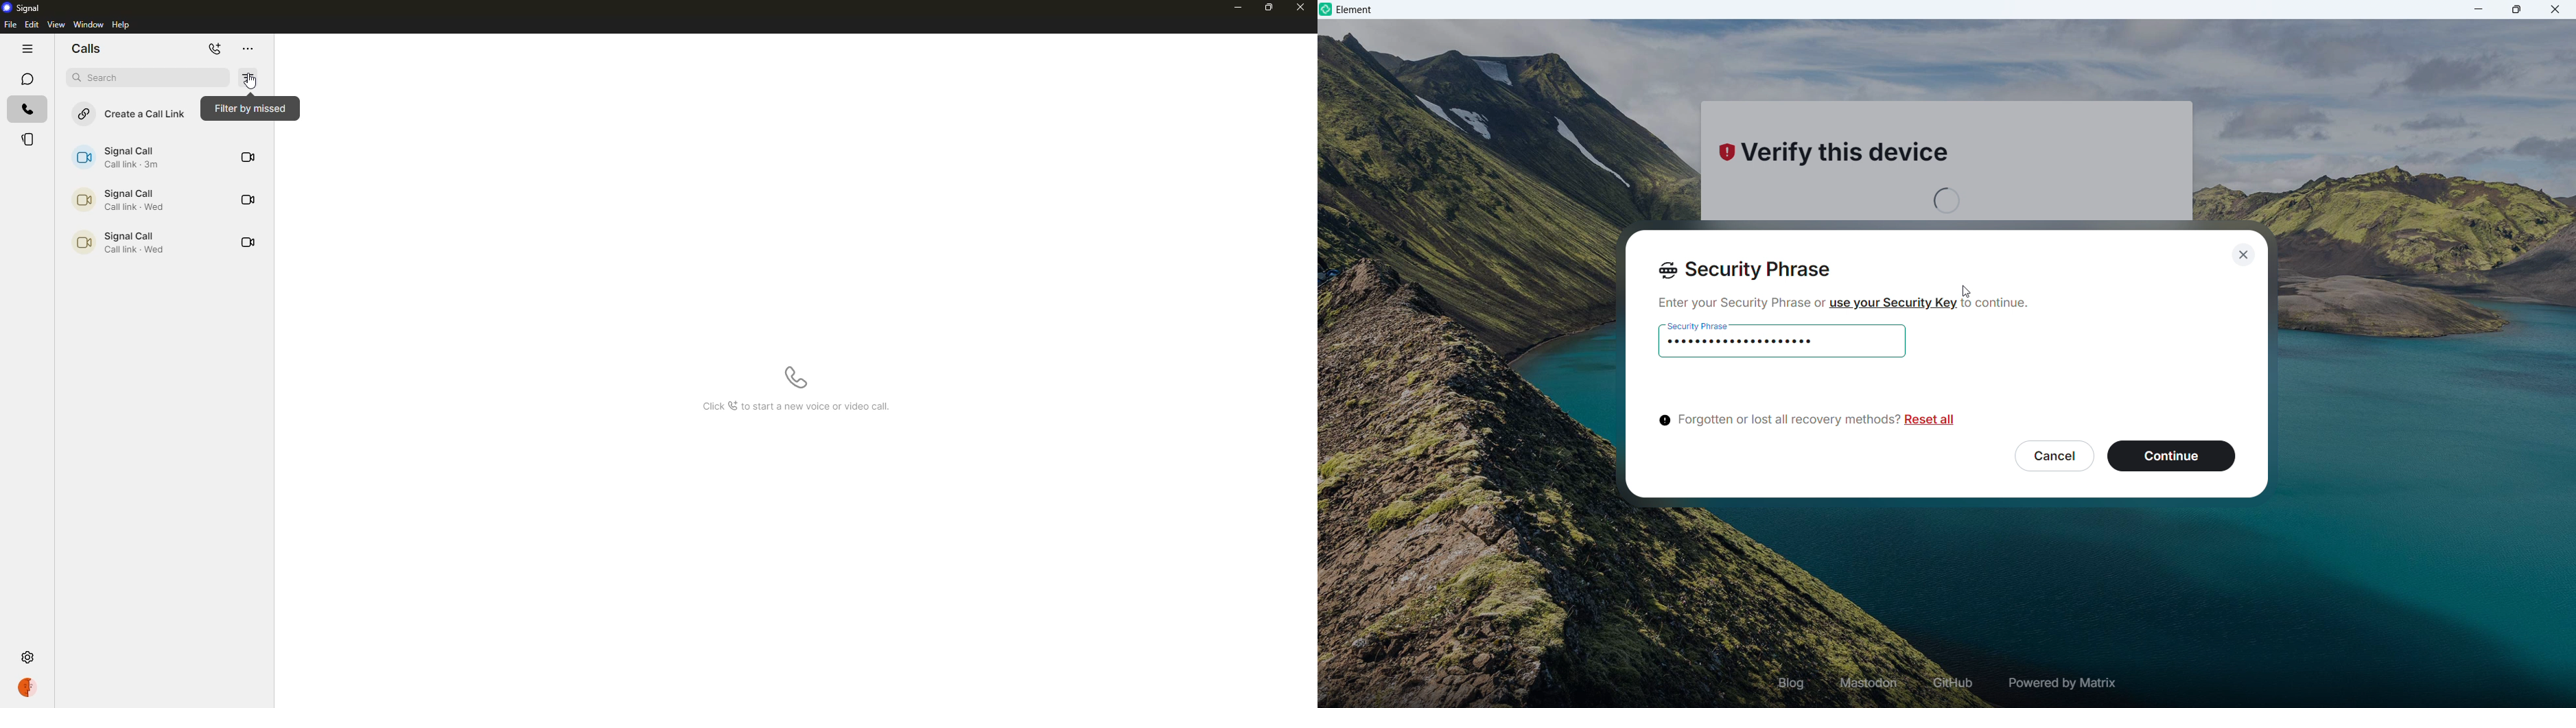 The width and height of the screenshot is (2576, 728). Describe the element at coordinates (2517, 9) in the screenshot. I see `maximize` at that location.